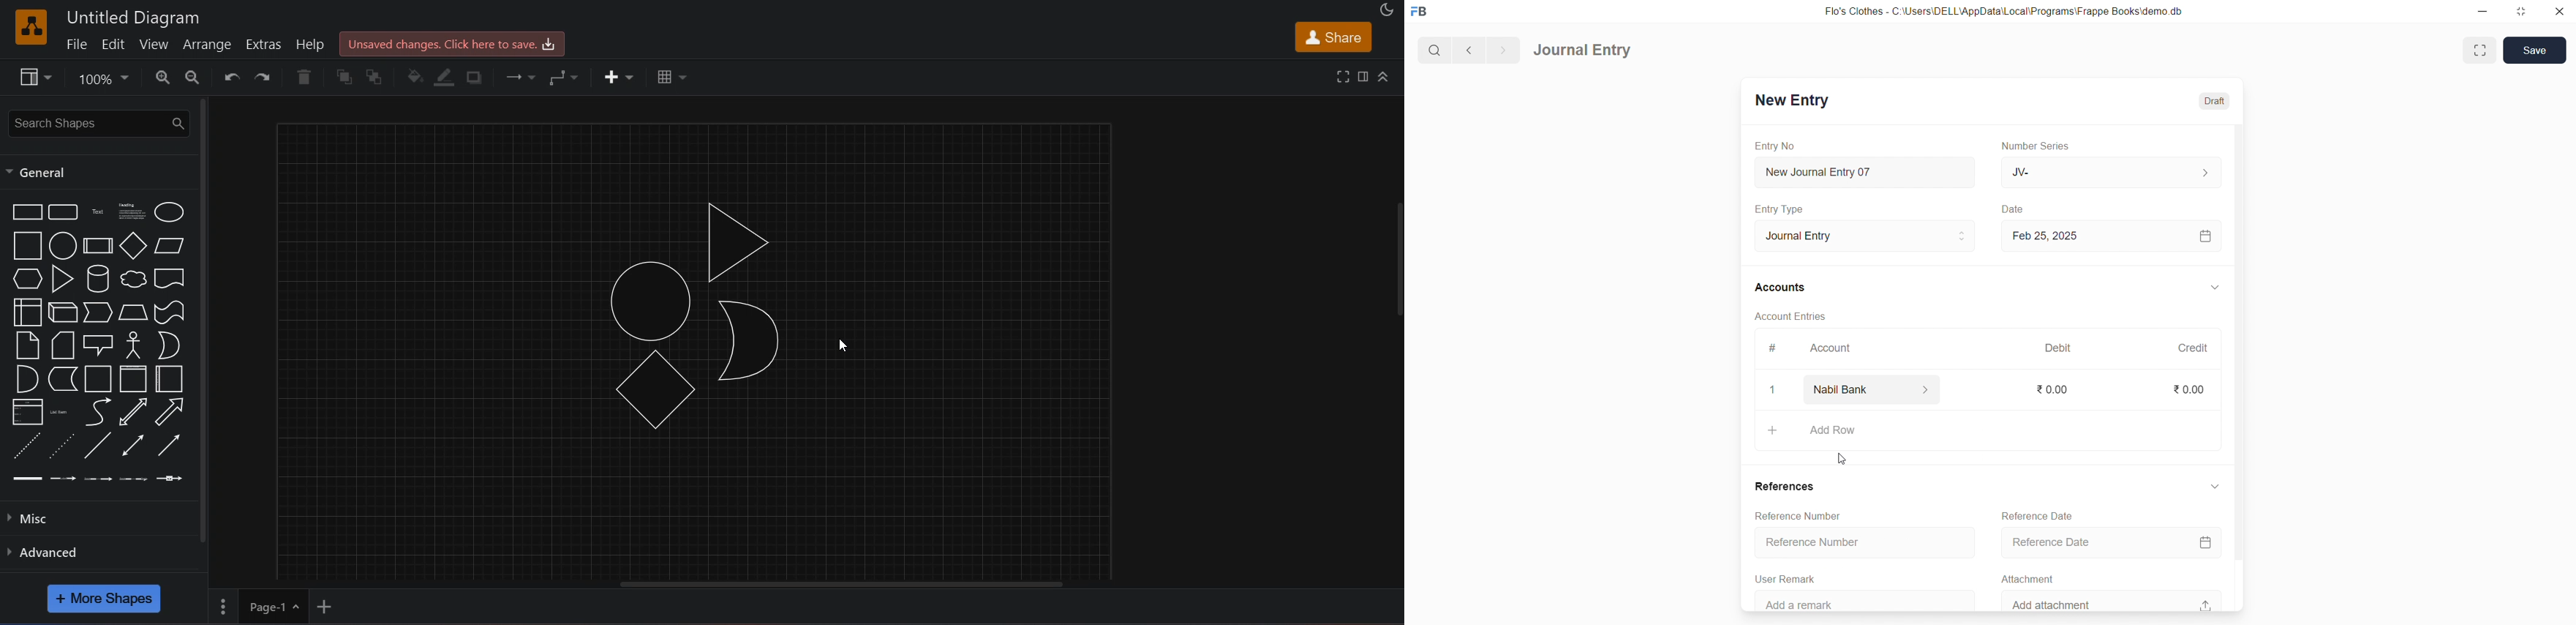 This screenshot has width=2576, height=644. Describe the element at coordinates (335, 605) in the screenshot. I see `add new page` at that location.